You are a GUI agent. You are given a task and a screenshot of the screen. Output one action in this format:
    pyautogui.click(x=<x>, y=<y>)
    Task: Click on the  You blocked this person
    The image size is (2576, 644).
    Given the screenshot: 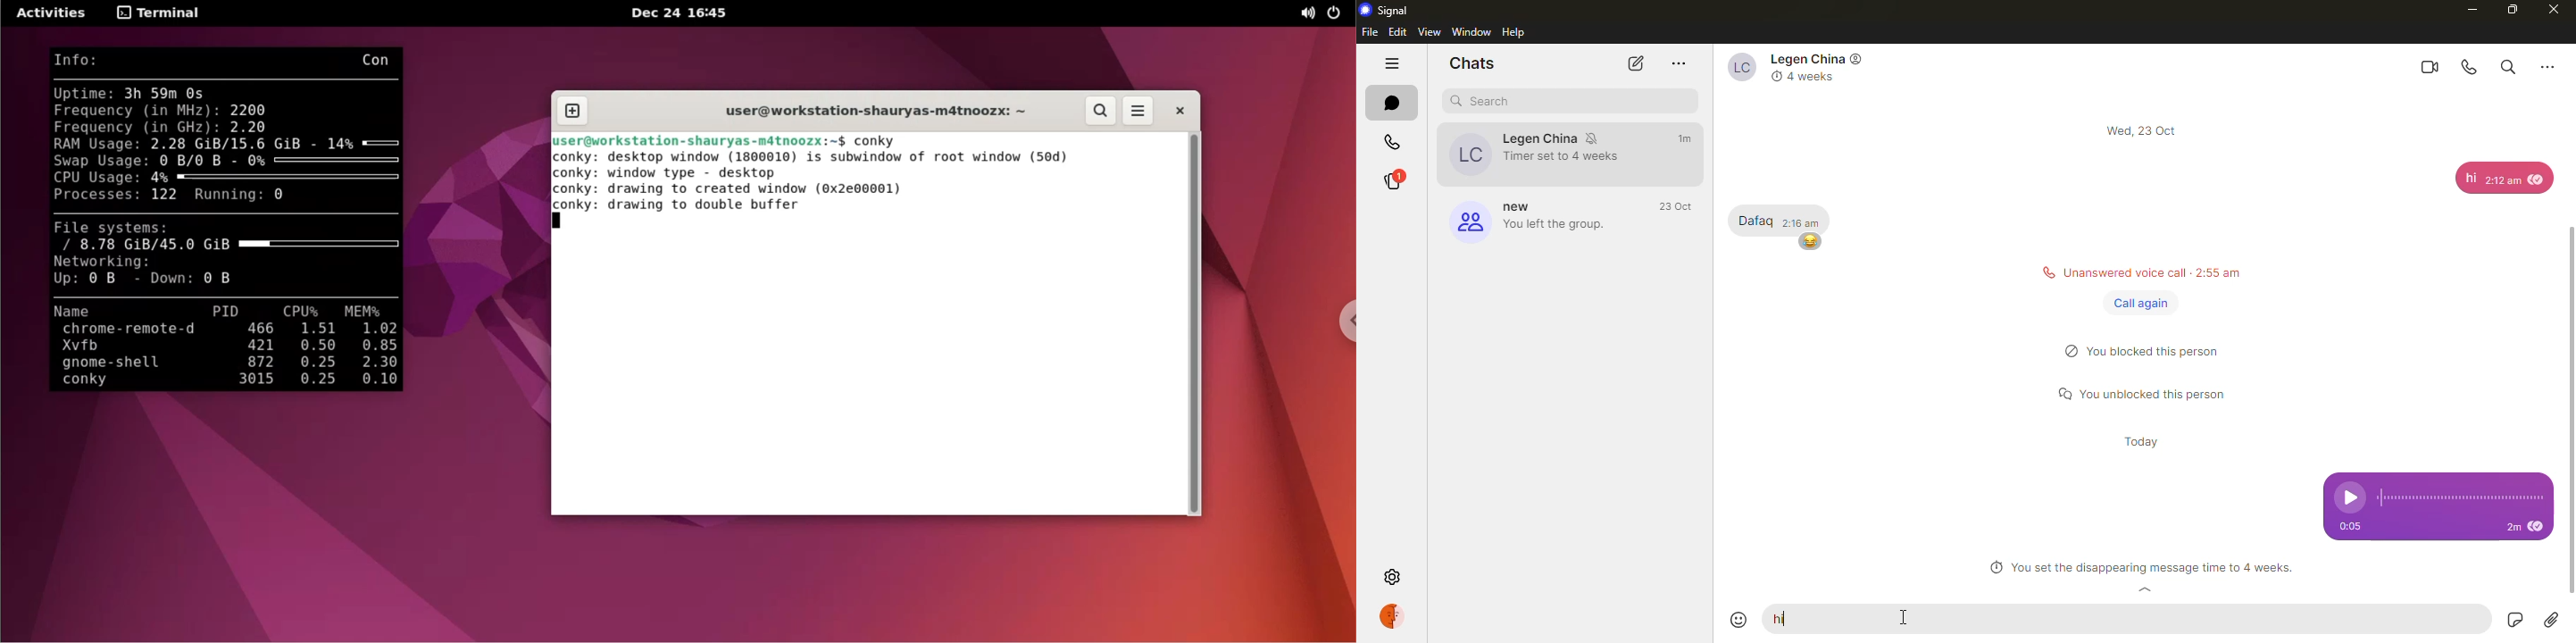 What is the action you would take?
    pyautogui.click(x=2151, y=354)
    